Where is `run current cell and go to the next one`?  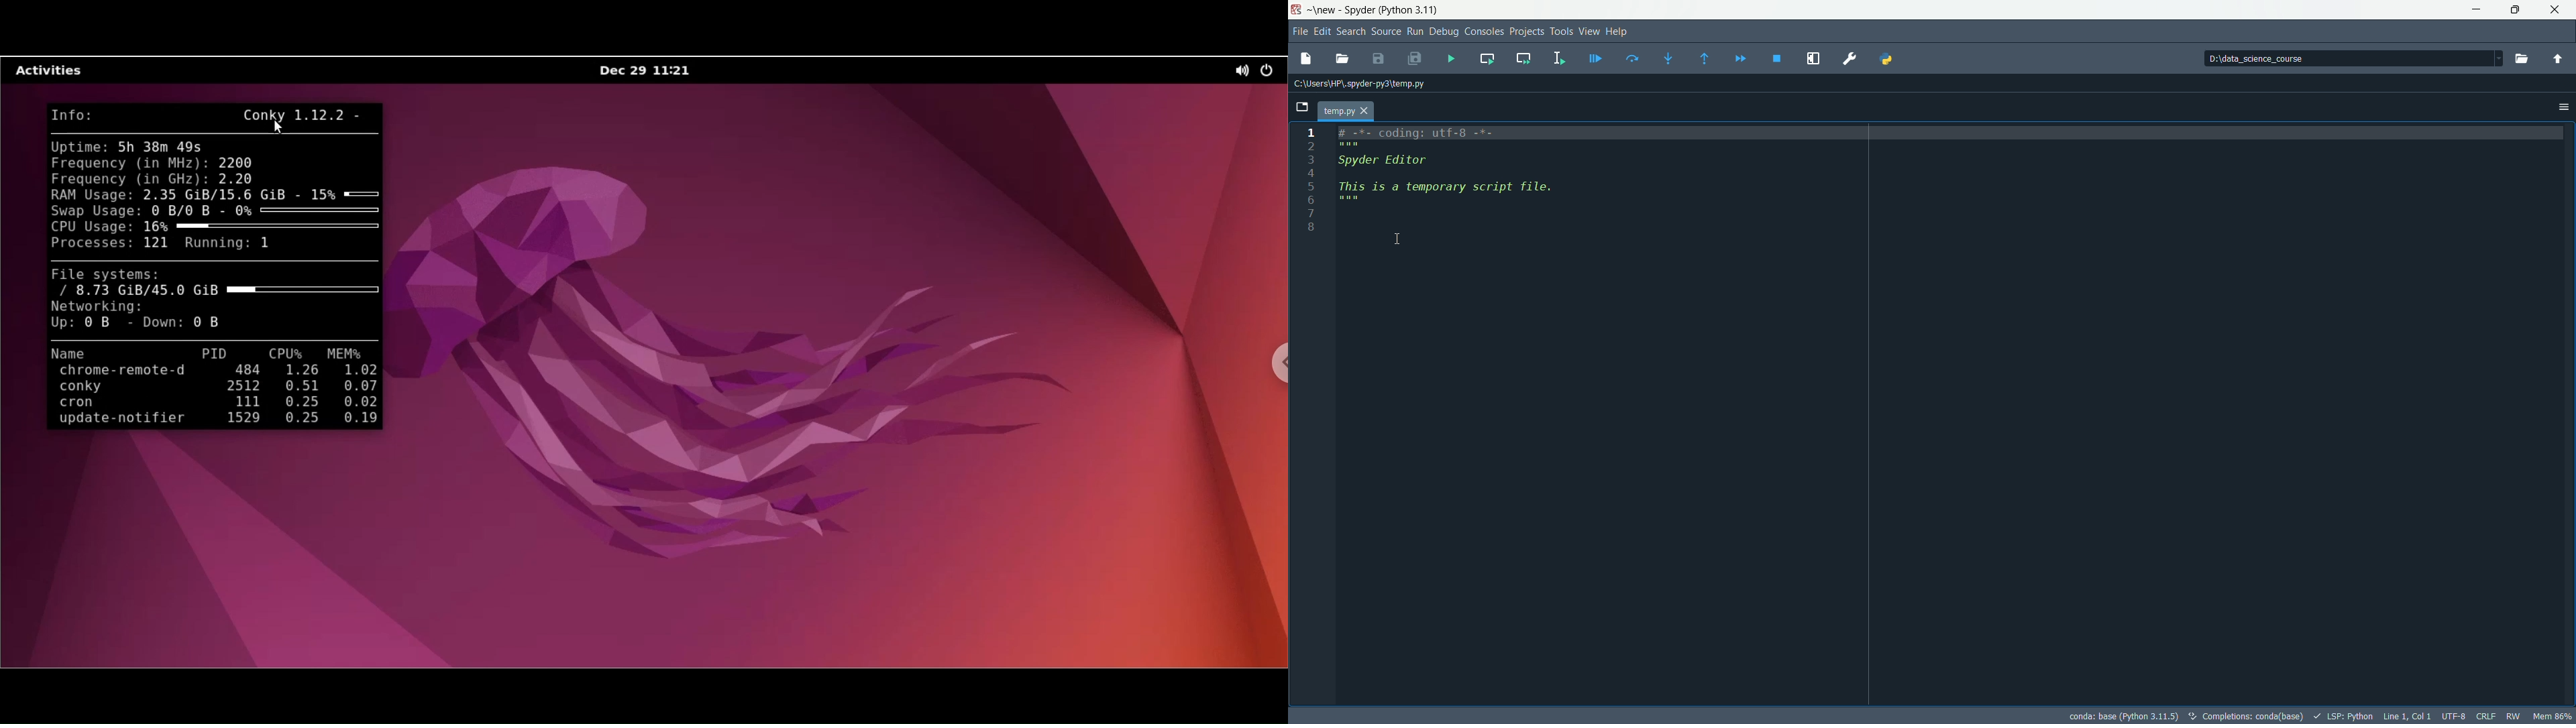
run current cell and go to the next one is located at coordinates (1524, 59).